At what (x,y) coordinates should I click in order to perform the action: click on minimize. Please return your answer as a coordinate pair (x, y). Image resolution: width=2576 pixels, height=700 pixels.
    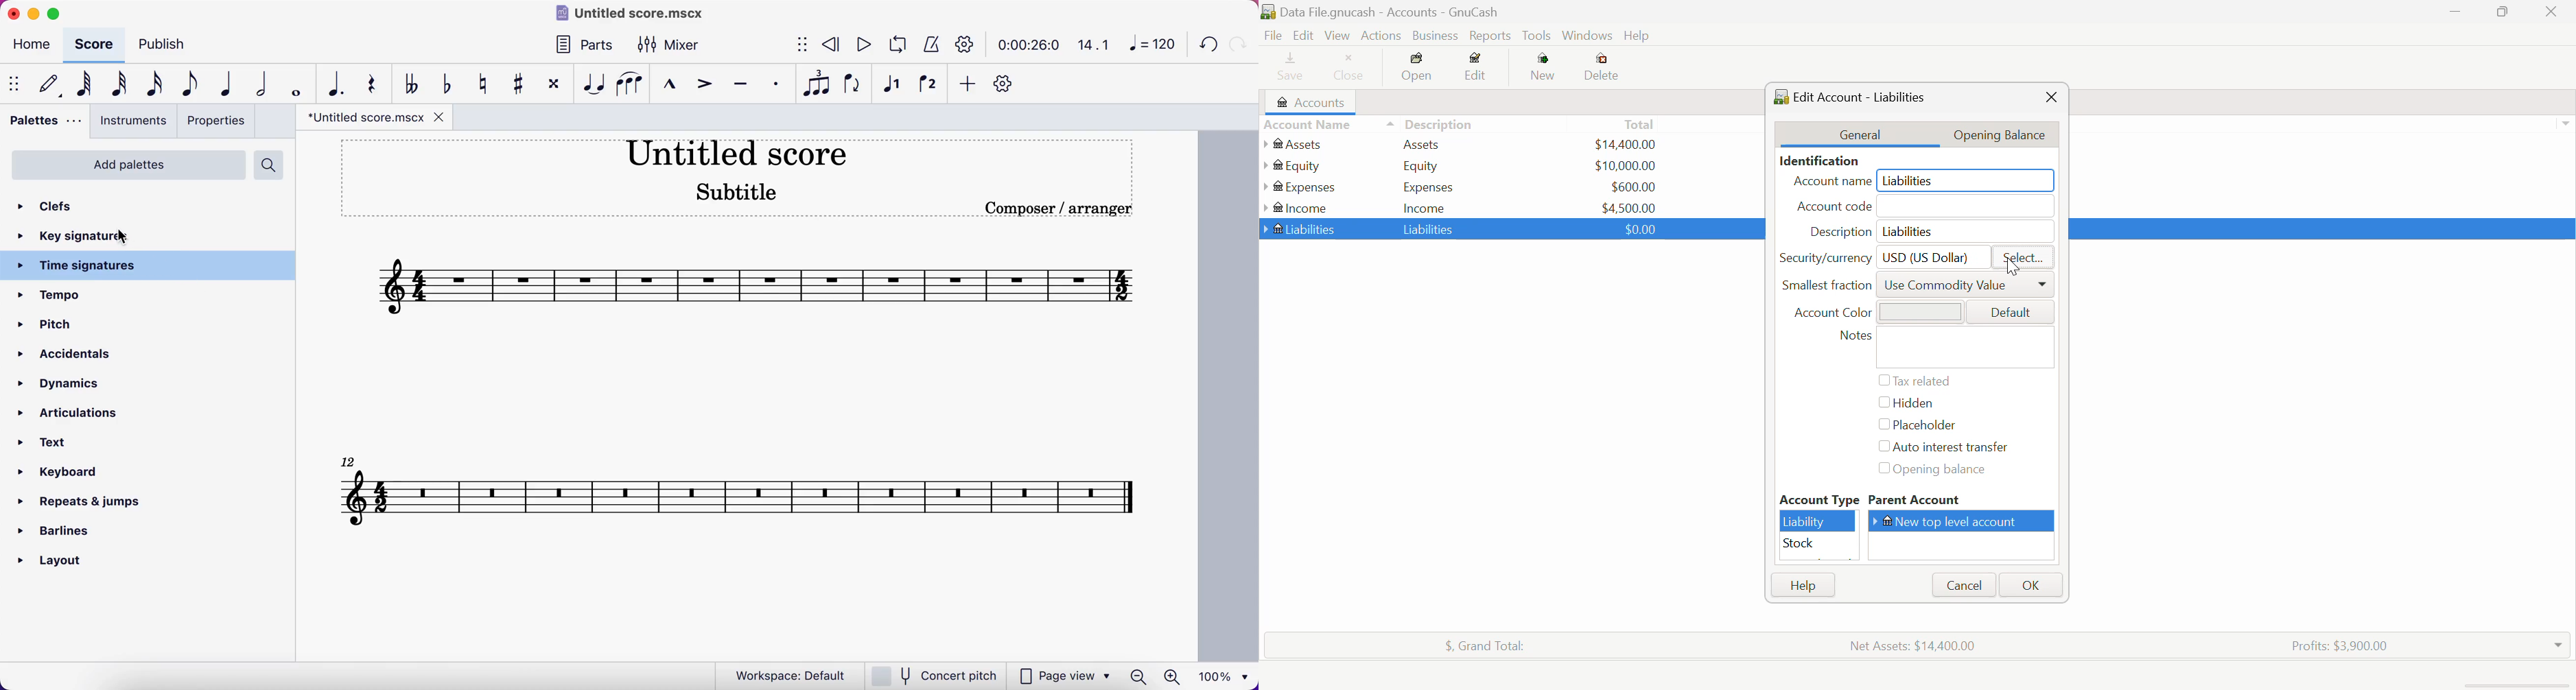
    Looking at the image, I should click on (36, 14).